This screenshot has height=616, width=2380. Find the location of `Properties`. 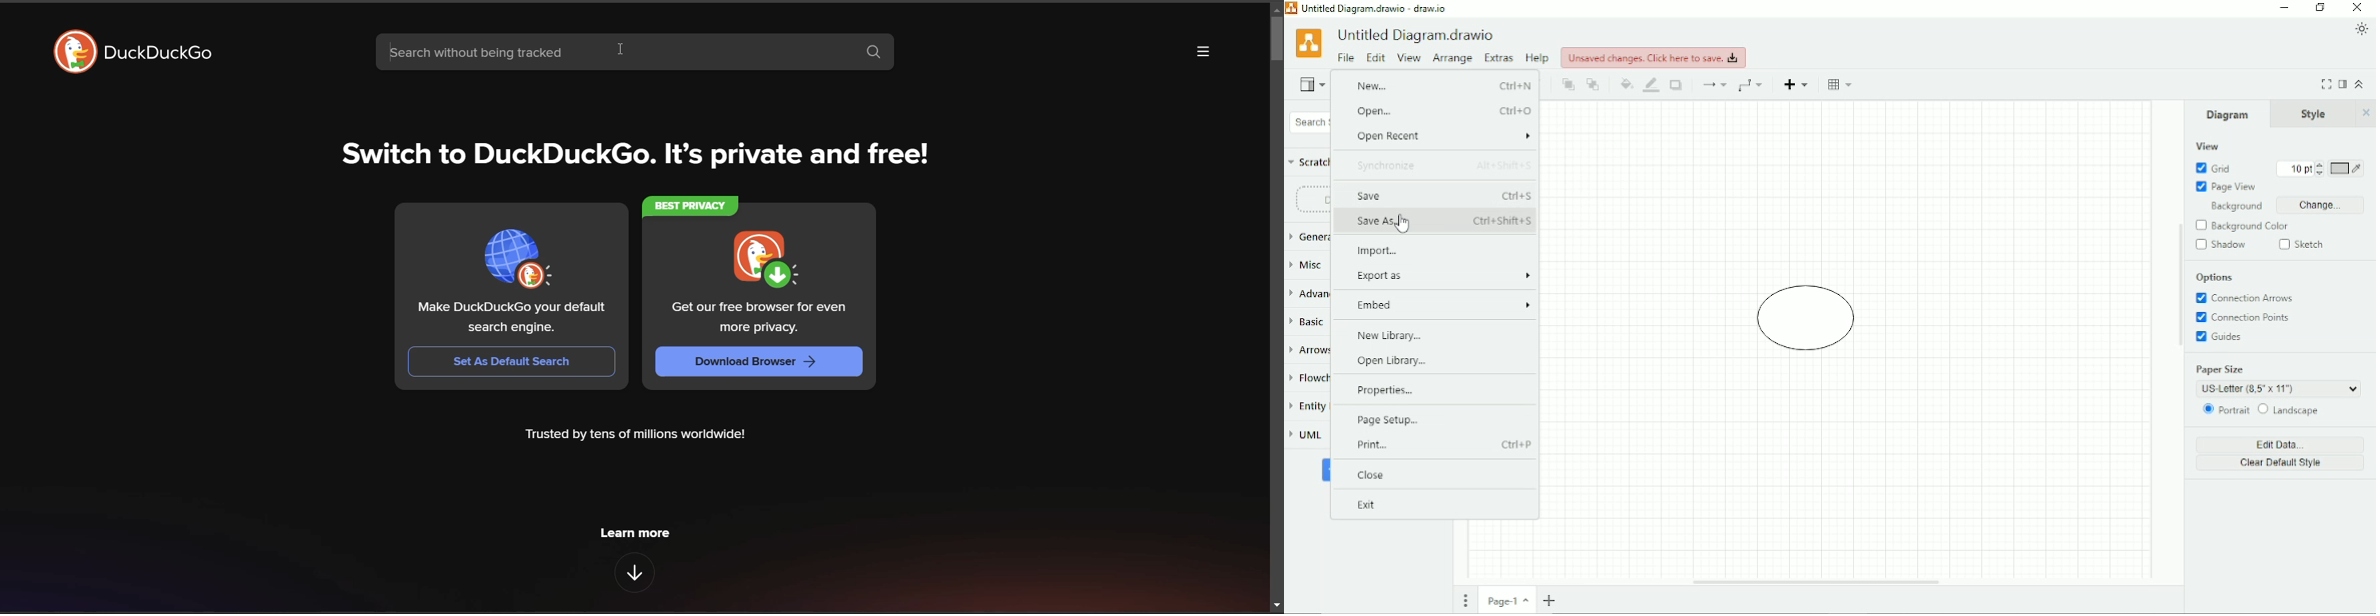

Properties is located at coordinates (1393, 392).